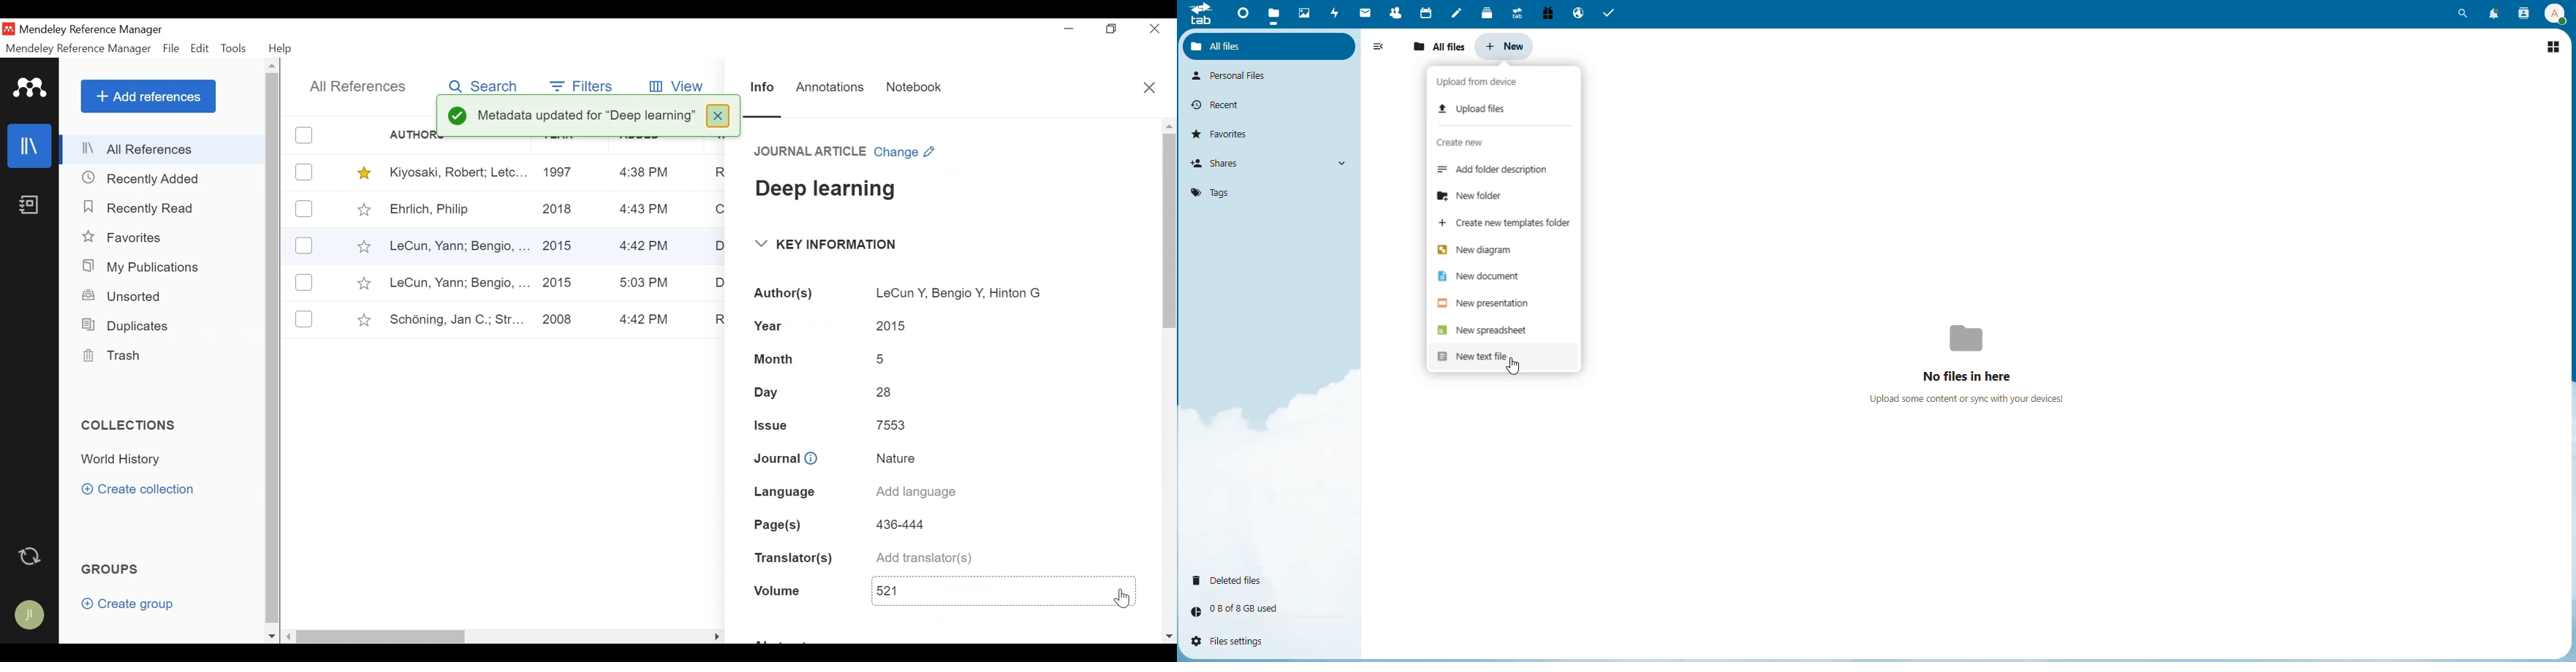  I want to click on 2015, so click(891, 325).